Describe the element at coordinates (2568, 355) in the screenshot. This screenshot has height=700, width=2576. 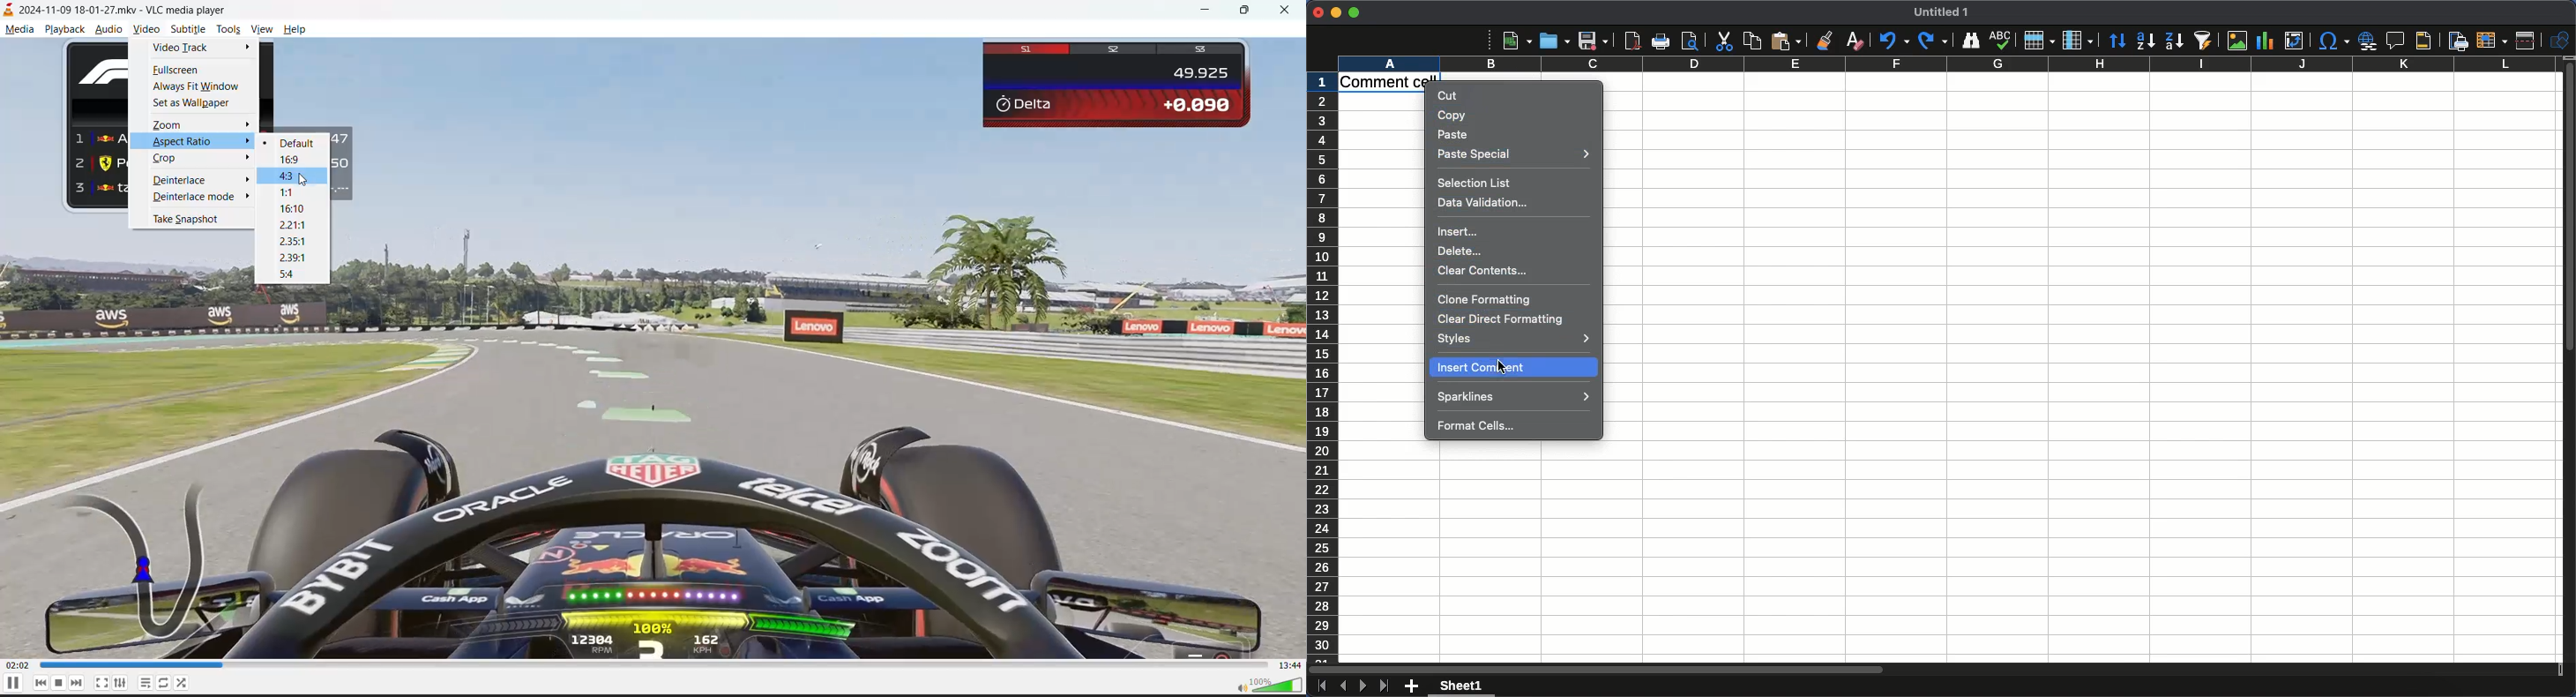
I see `Scroll` at that location.